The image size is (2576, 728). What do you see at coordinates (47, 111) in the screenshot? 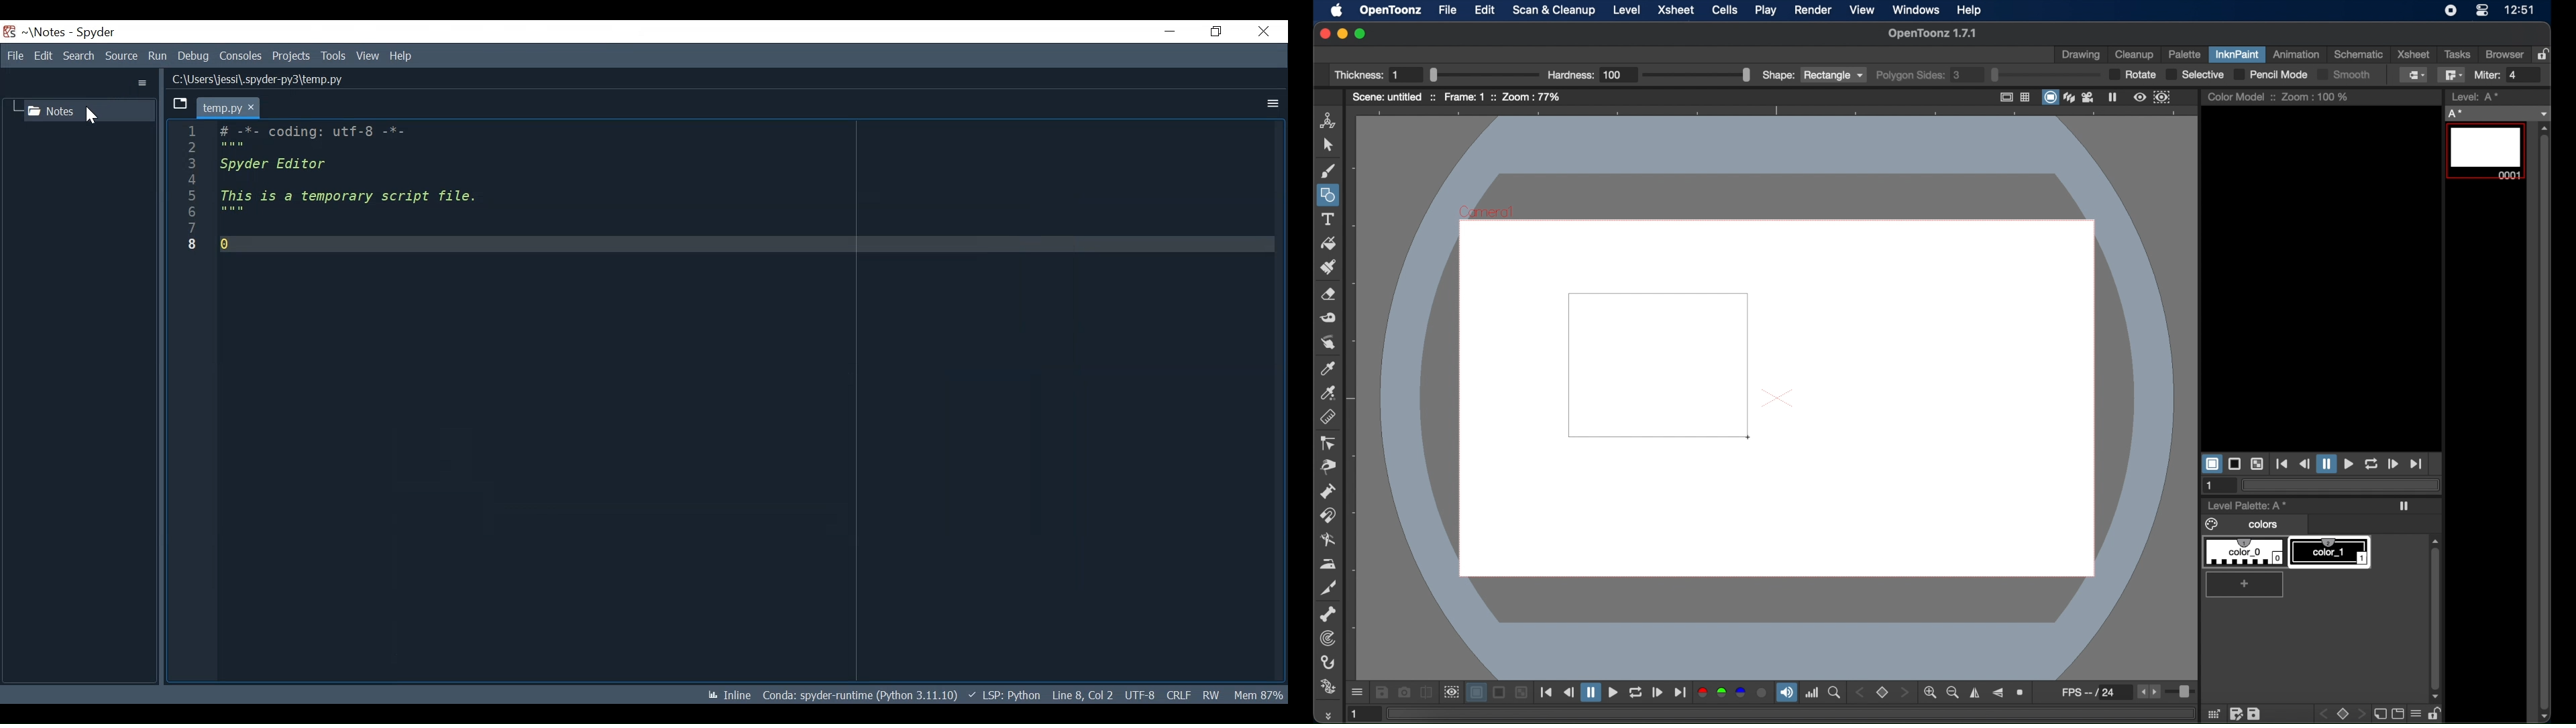
I see ` Notes` at bounding box center [47, 111].